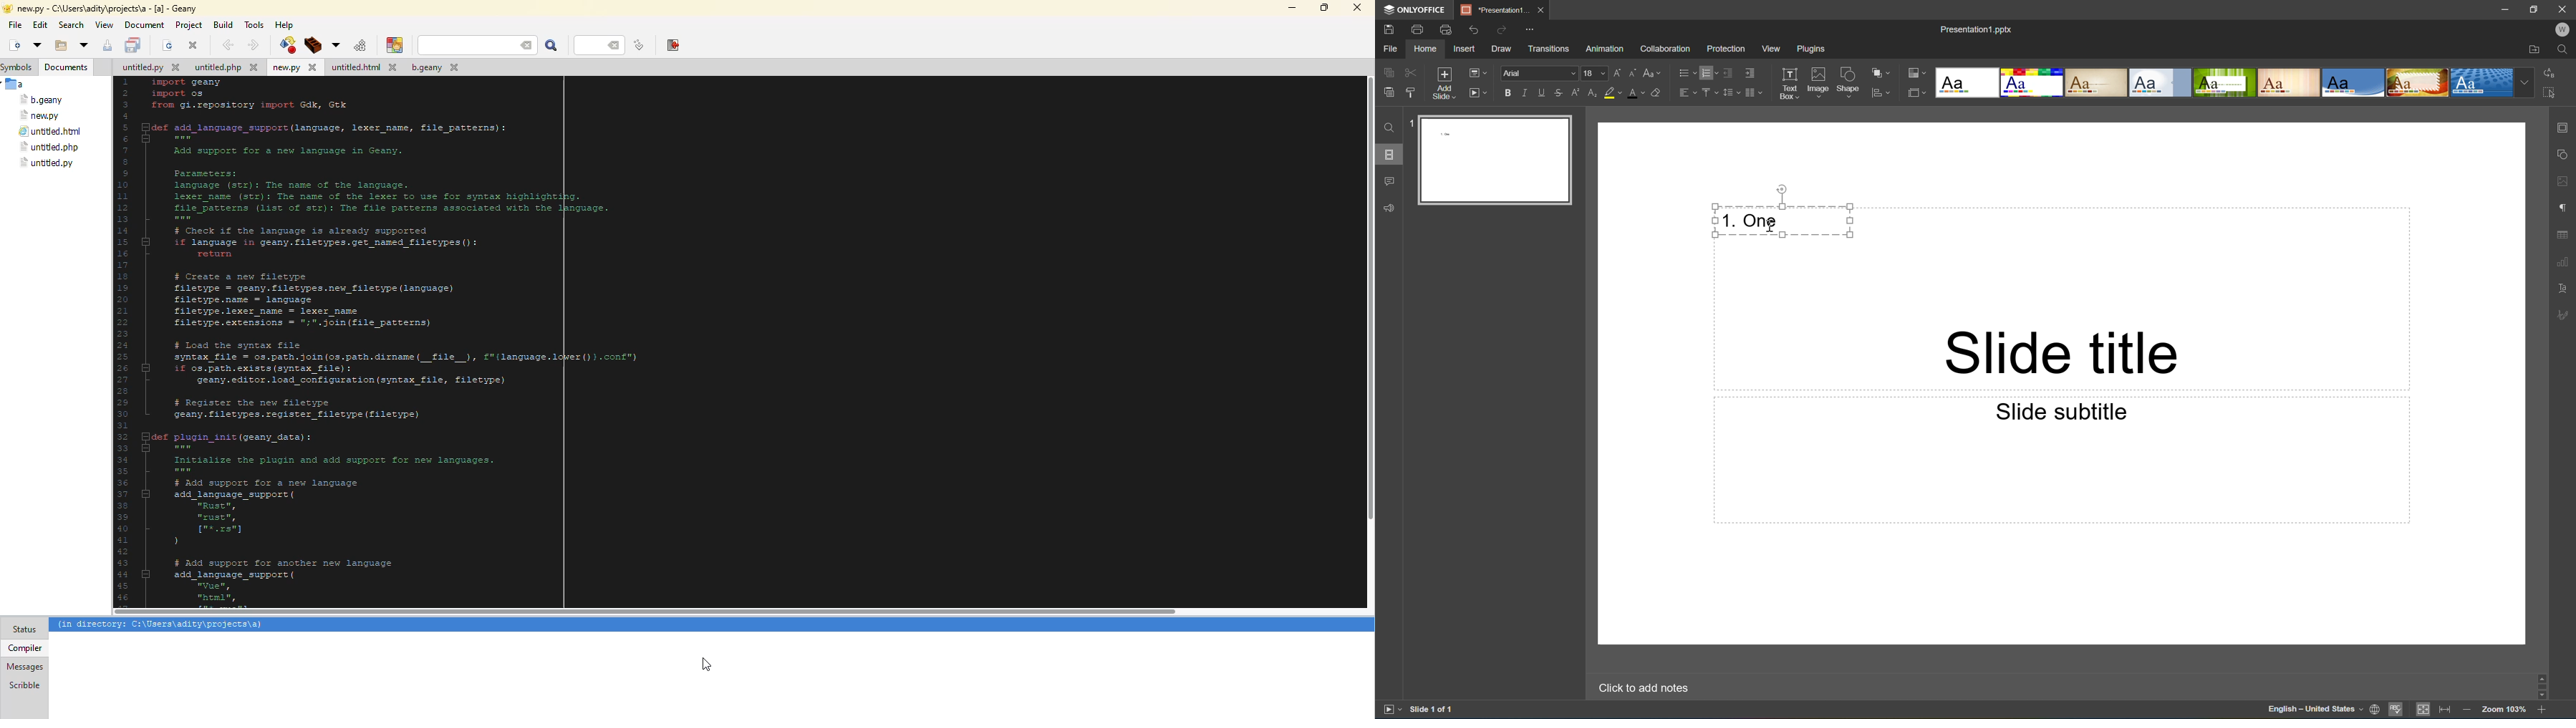 Image resolution: width=2576 pixels, height=728 pixels. What do you see at coordinates (1596, 74) in the screenshot?
I see `Font size` at bounding box center [1596, 74].